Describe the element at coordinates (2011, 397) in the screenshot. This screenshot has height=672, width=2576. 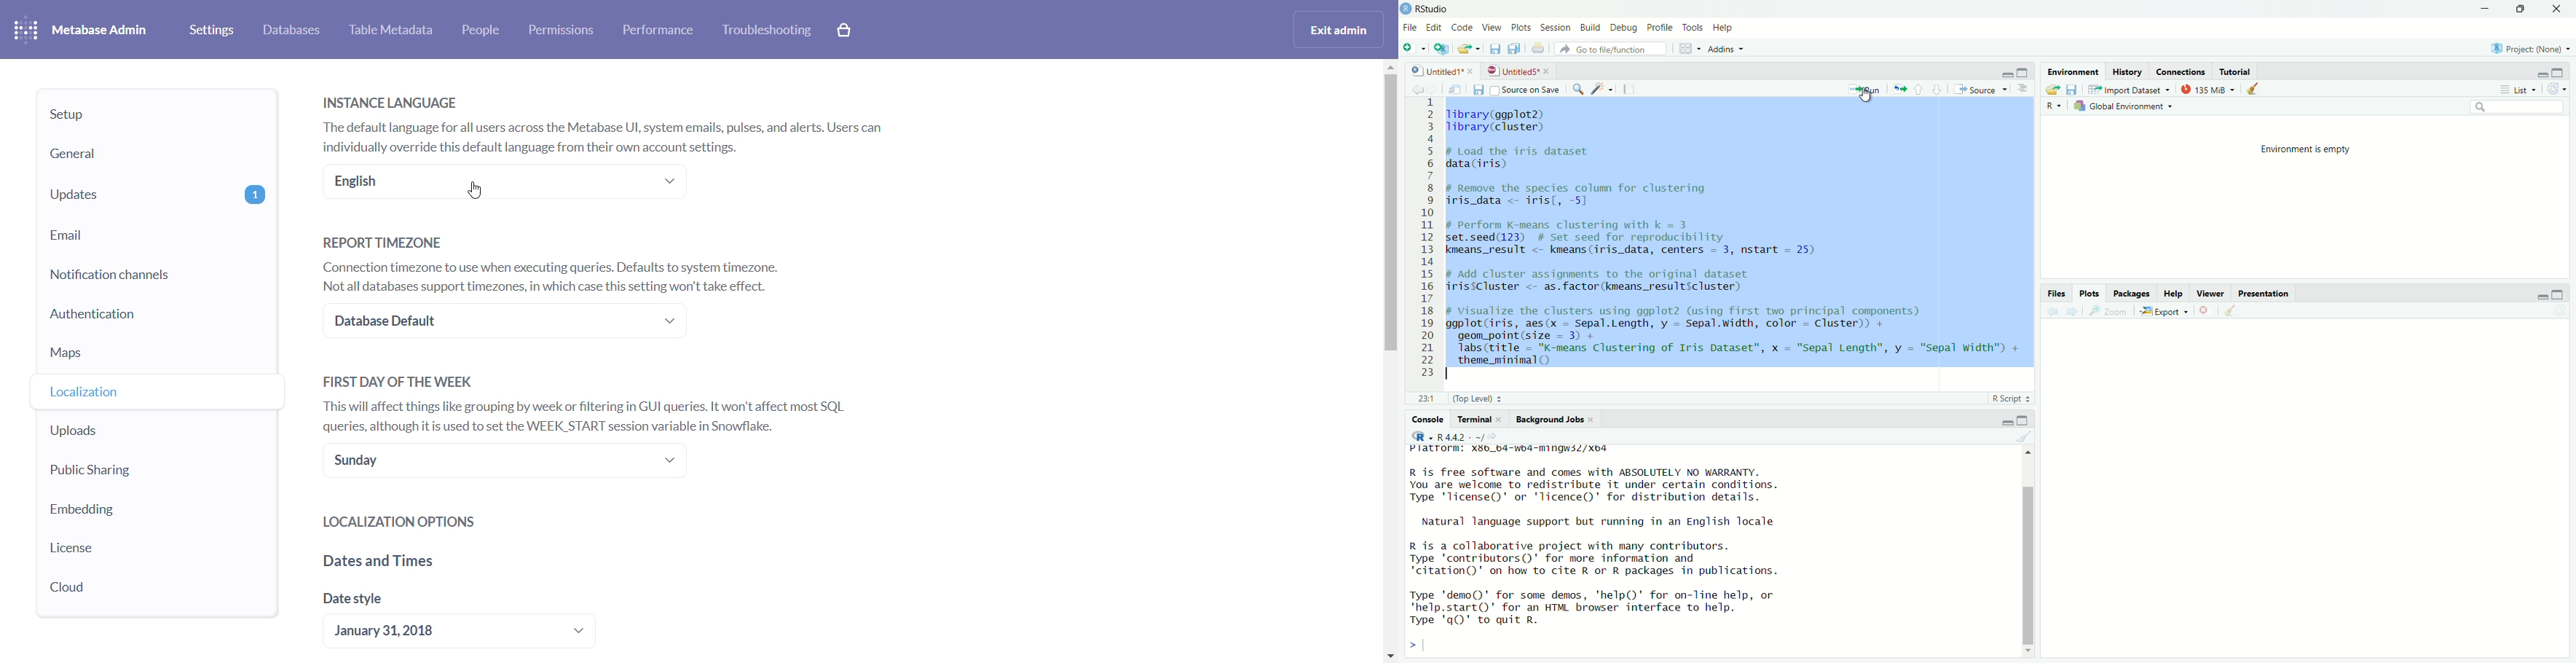
I see `R script` at that location.